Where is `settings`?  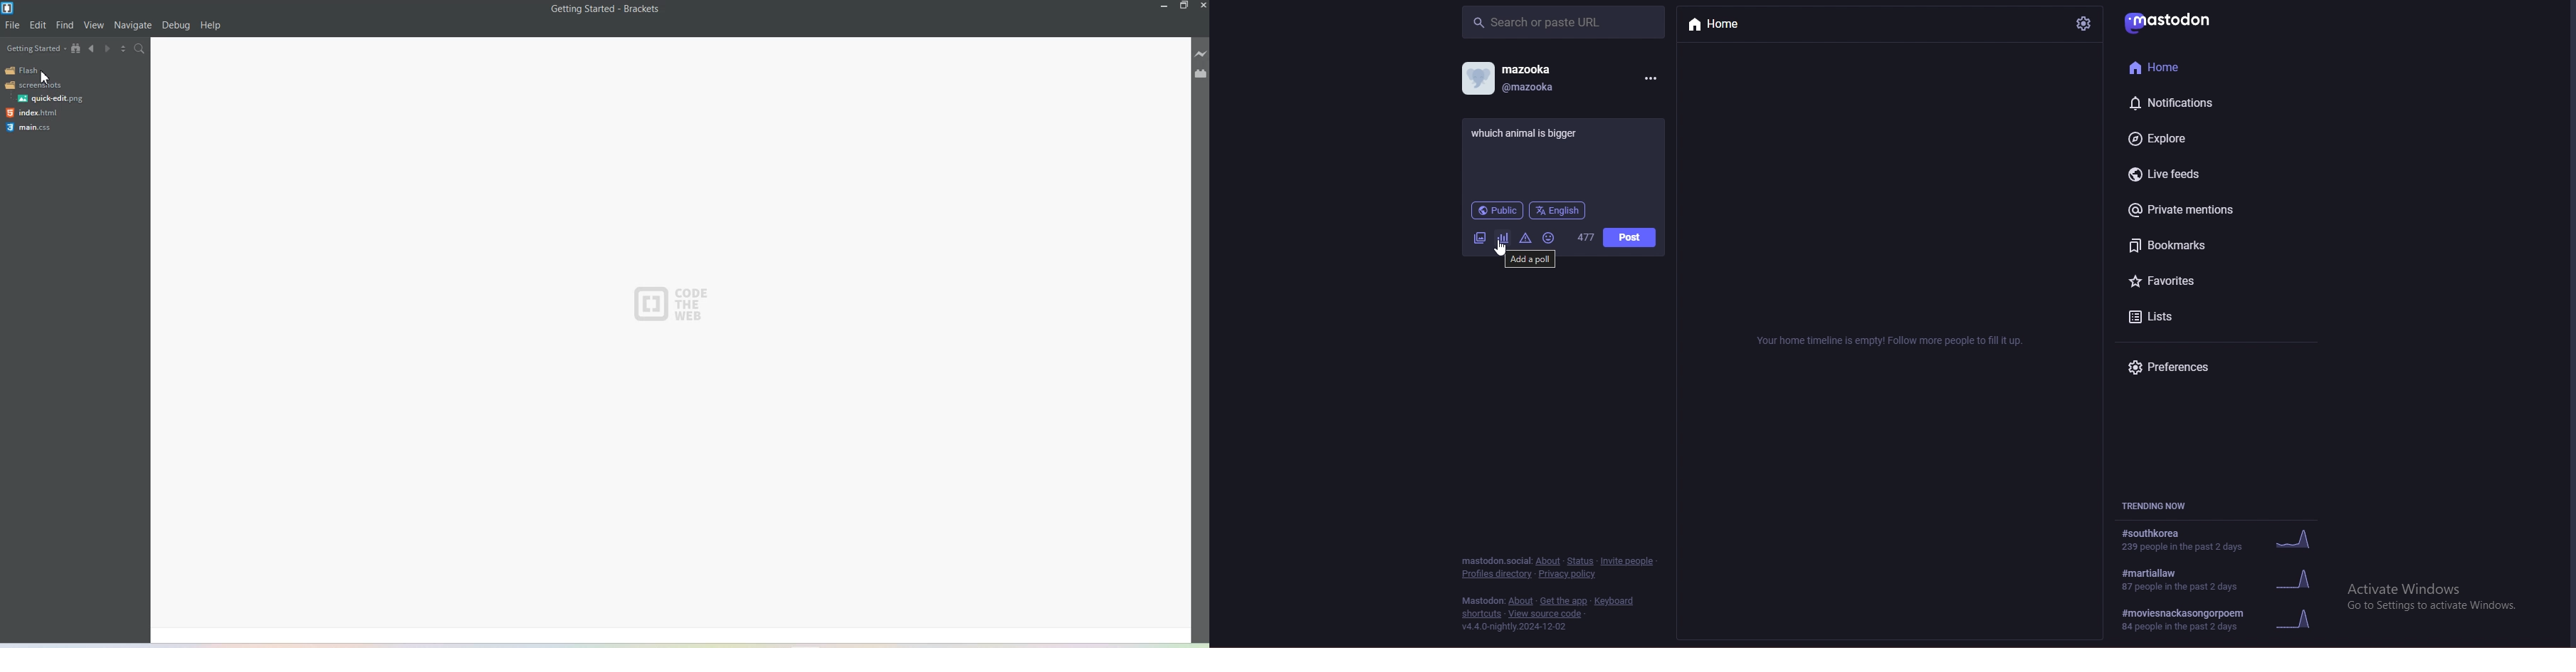
settings is located at coordinates (2082, 23).